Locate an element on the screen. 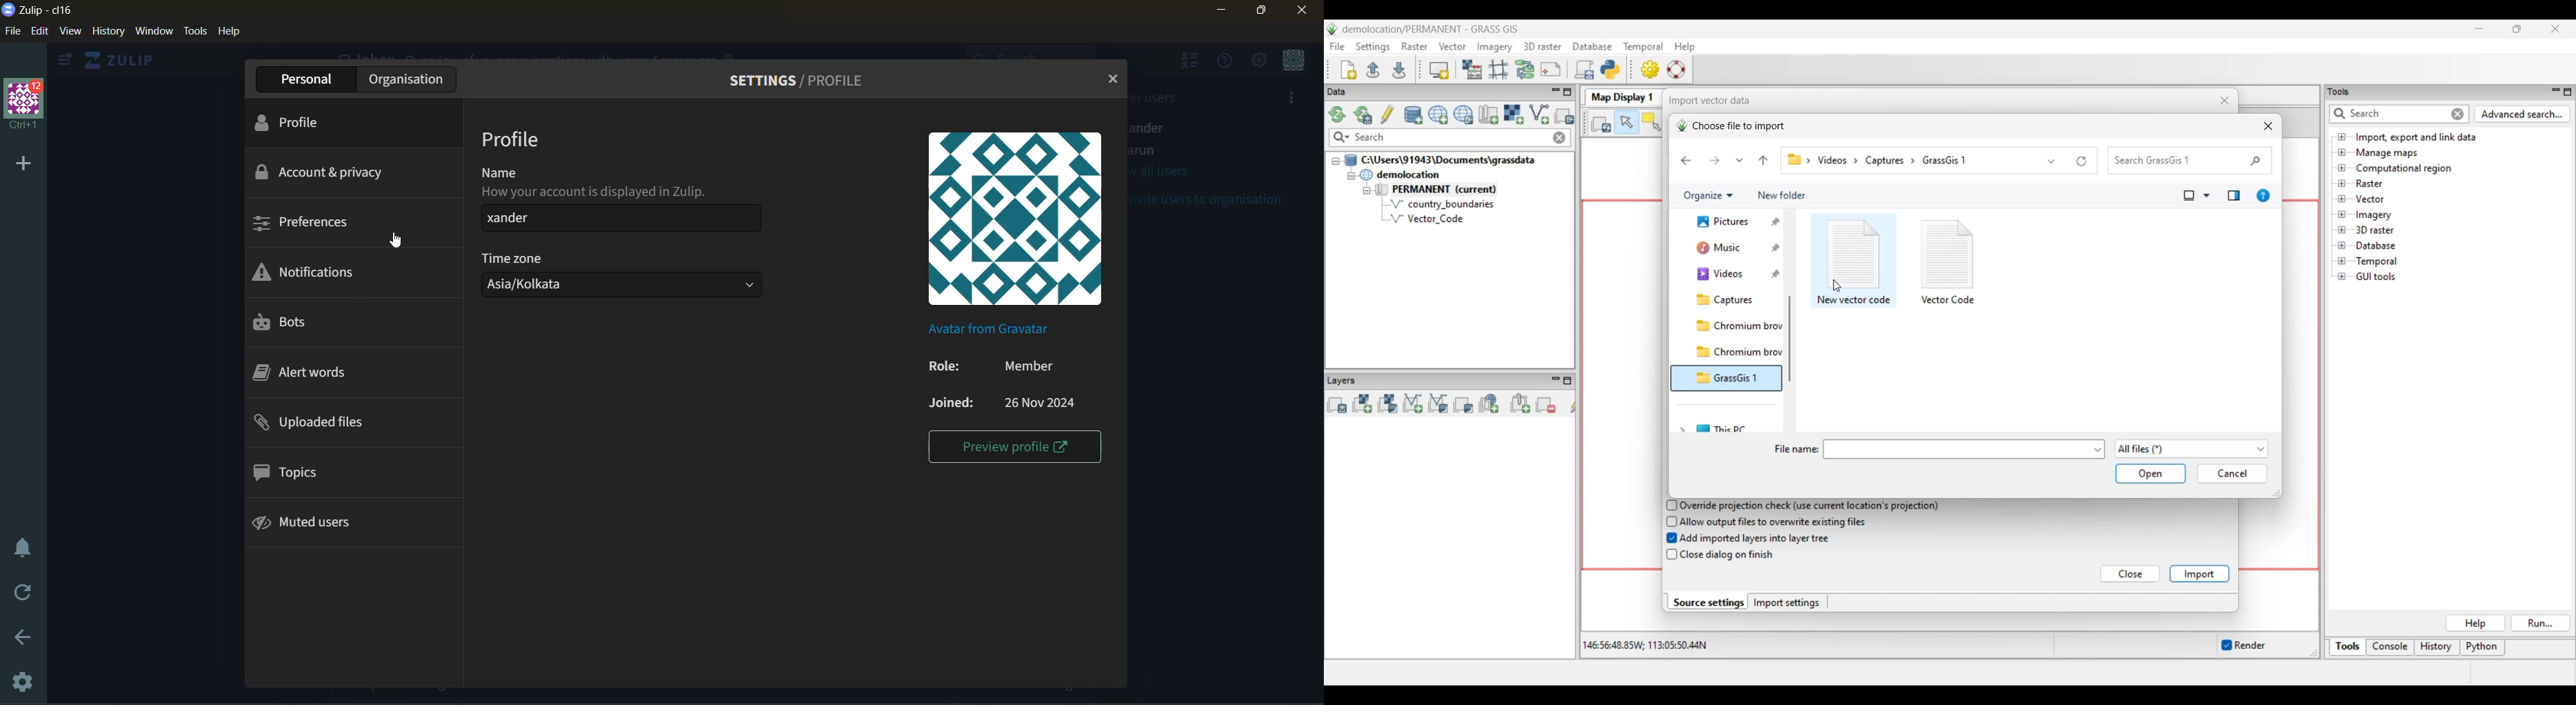 The height and width of the screenshot is (728, 2576). notifications is located at coordinates (309, 273).